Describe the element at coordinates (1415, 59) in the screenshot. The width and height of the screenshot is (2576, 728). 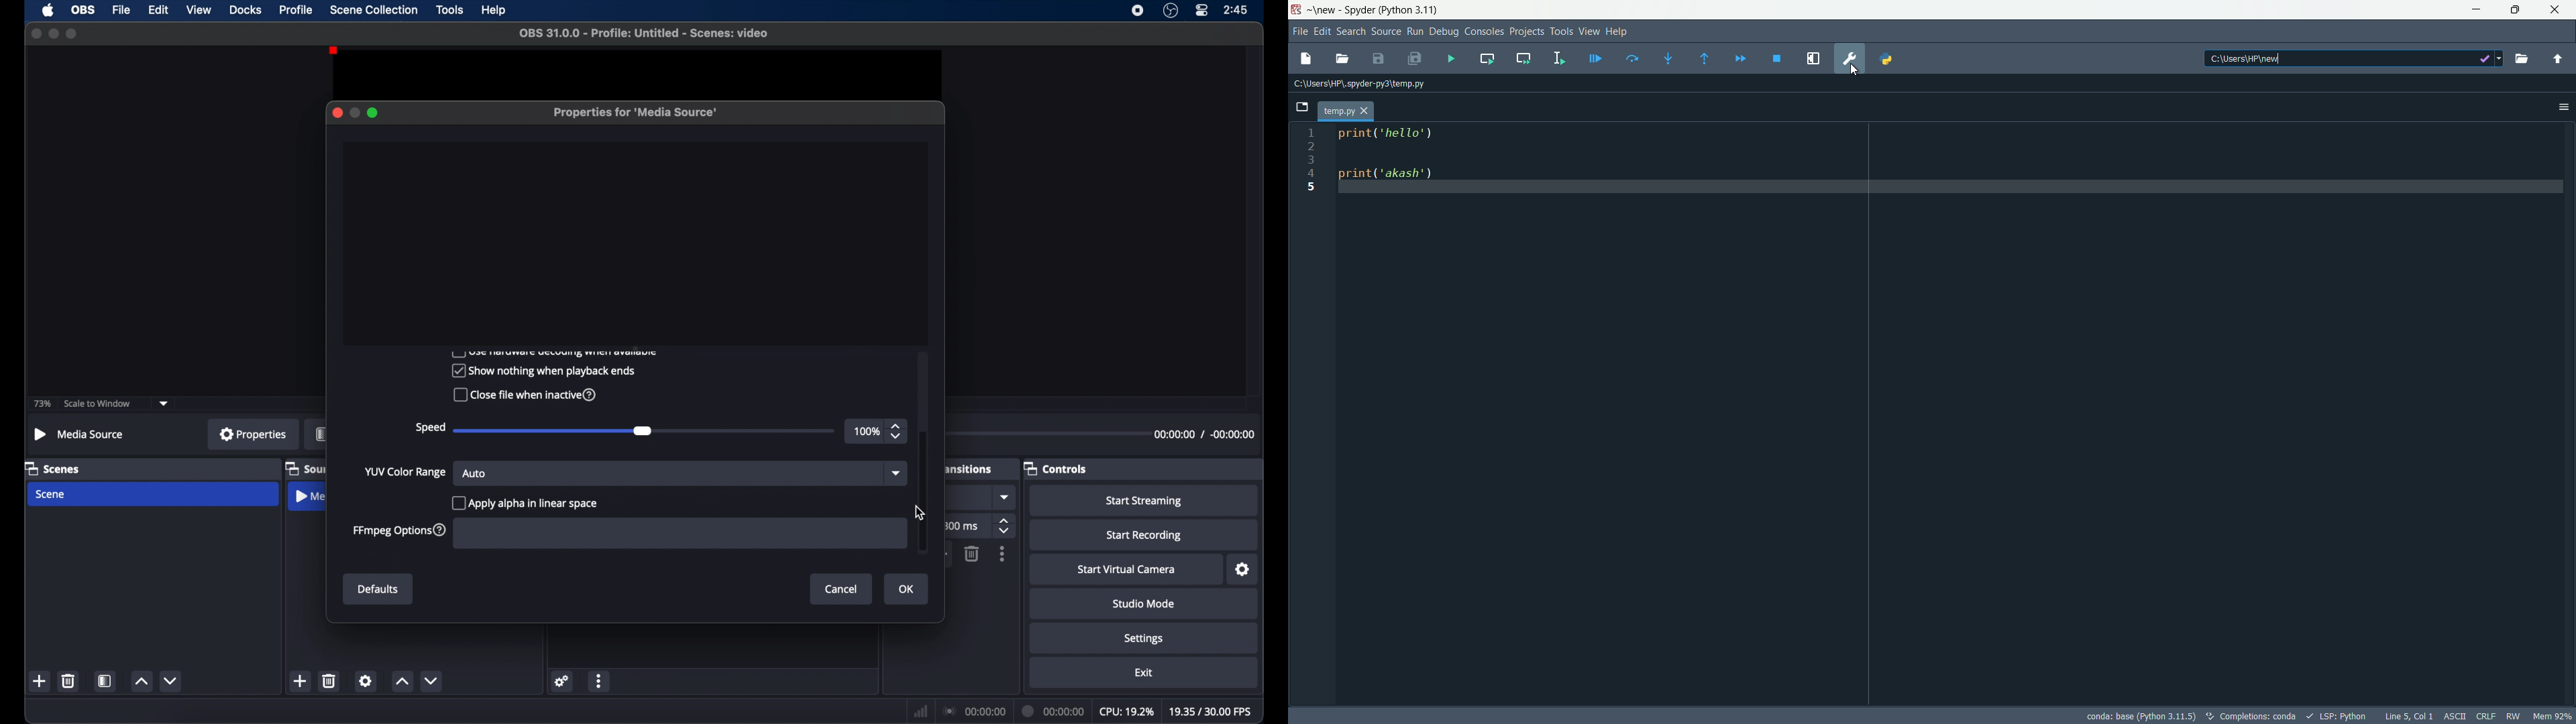
I see `save all files` at that location.